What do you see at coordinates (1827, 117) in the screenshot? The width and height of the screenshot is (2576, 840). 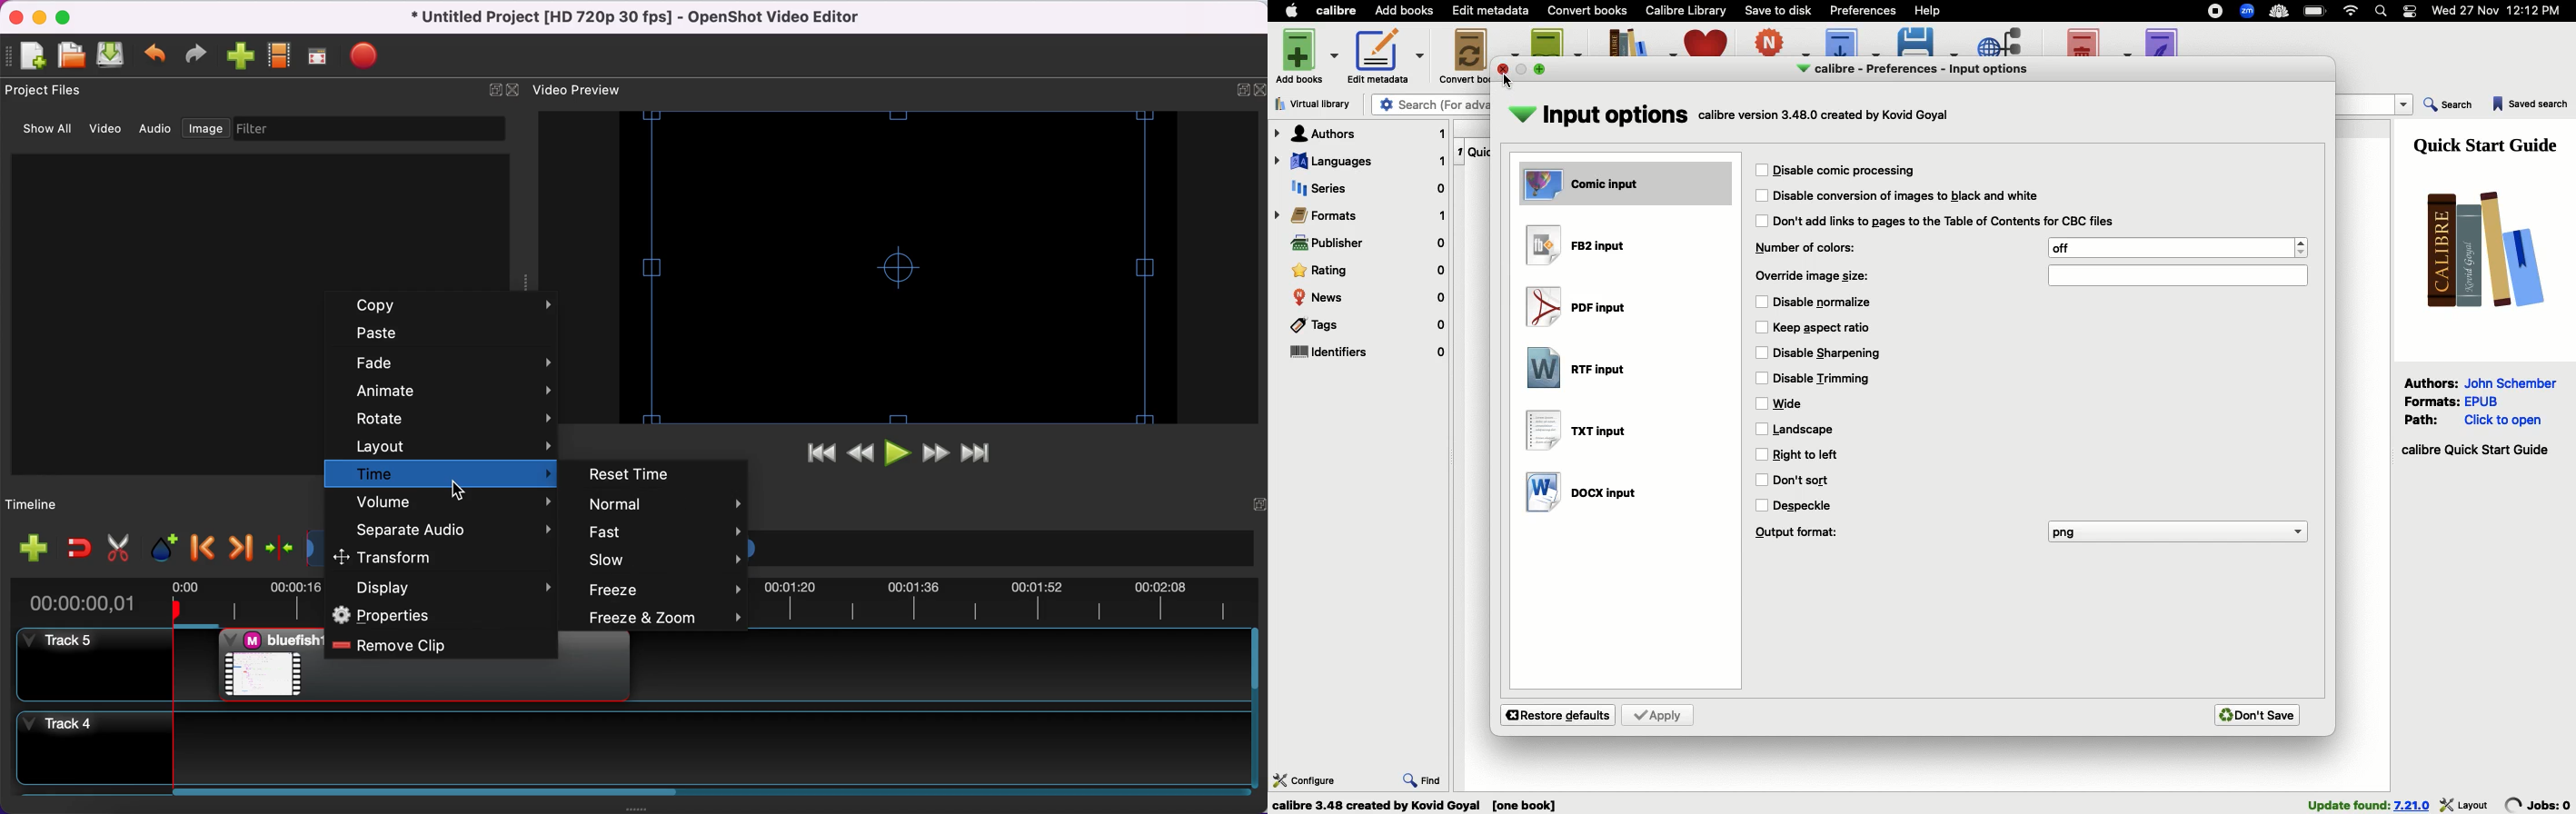 I see `text` at bounding box center [1827, 117].